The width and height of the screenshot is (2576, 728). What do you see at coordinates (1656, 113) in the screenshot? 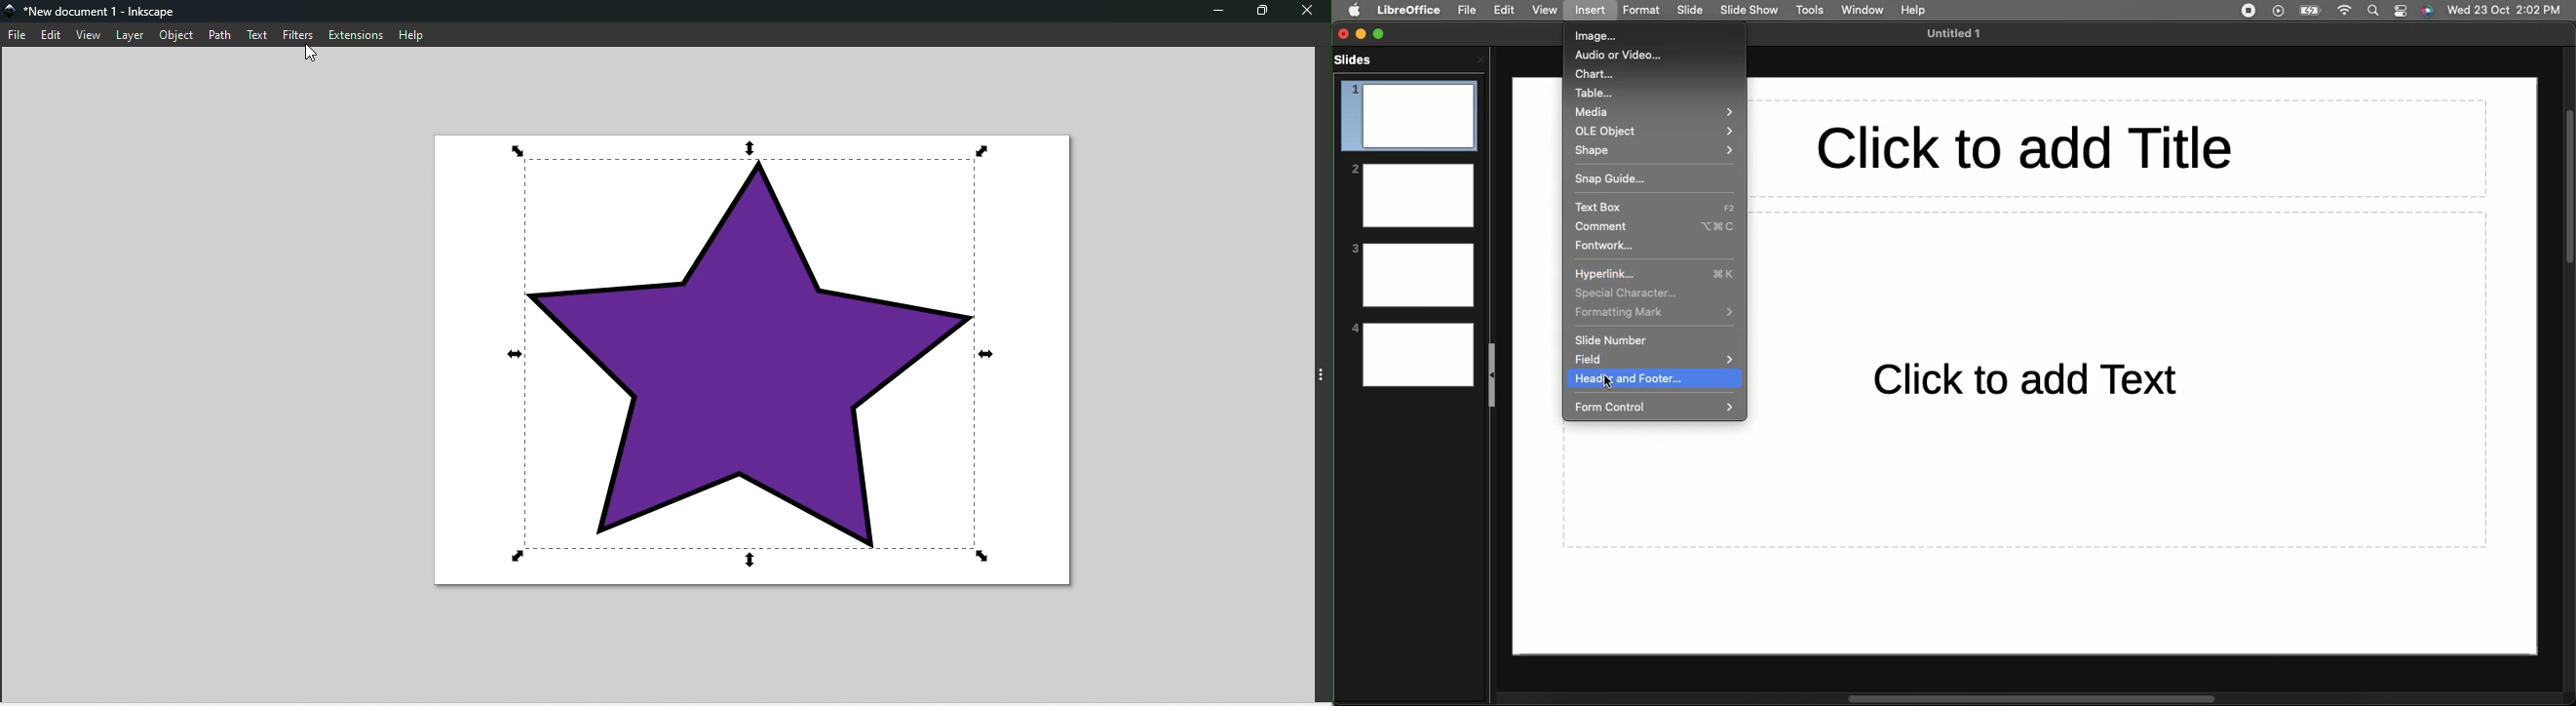
I see `Media` at bounding box center [1656, 113].